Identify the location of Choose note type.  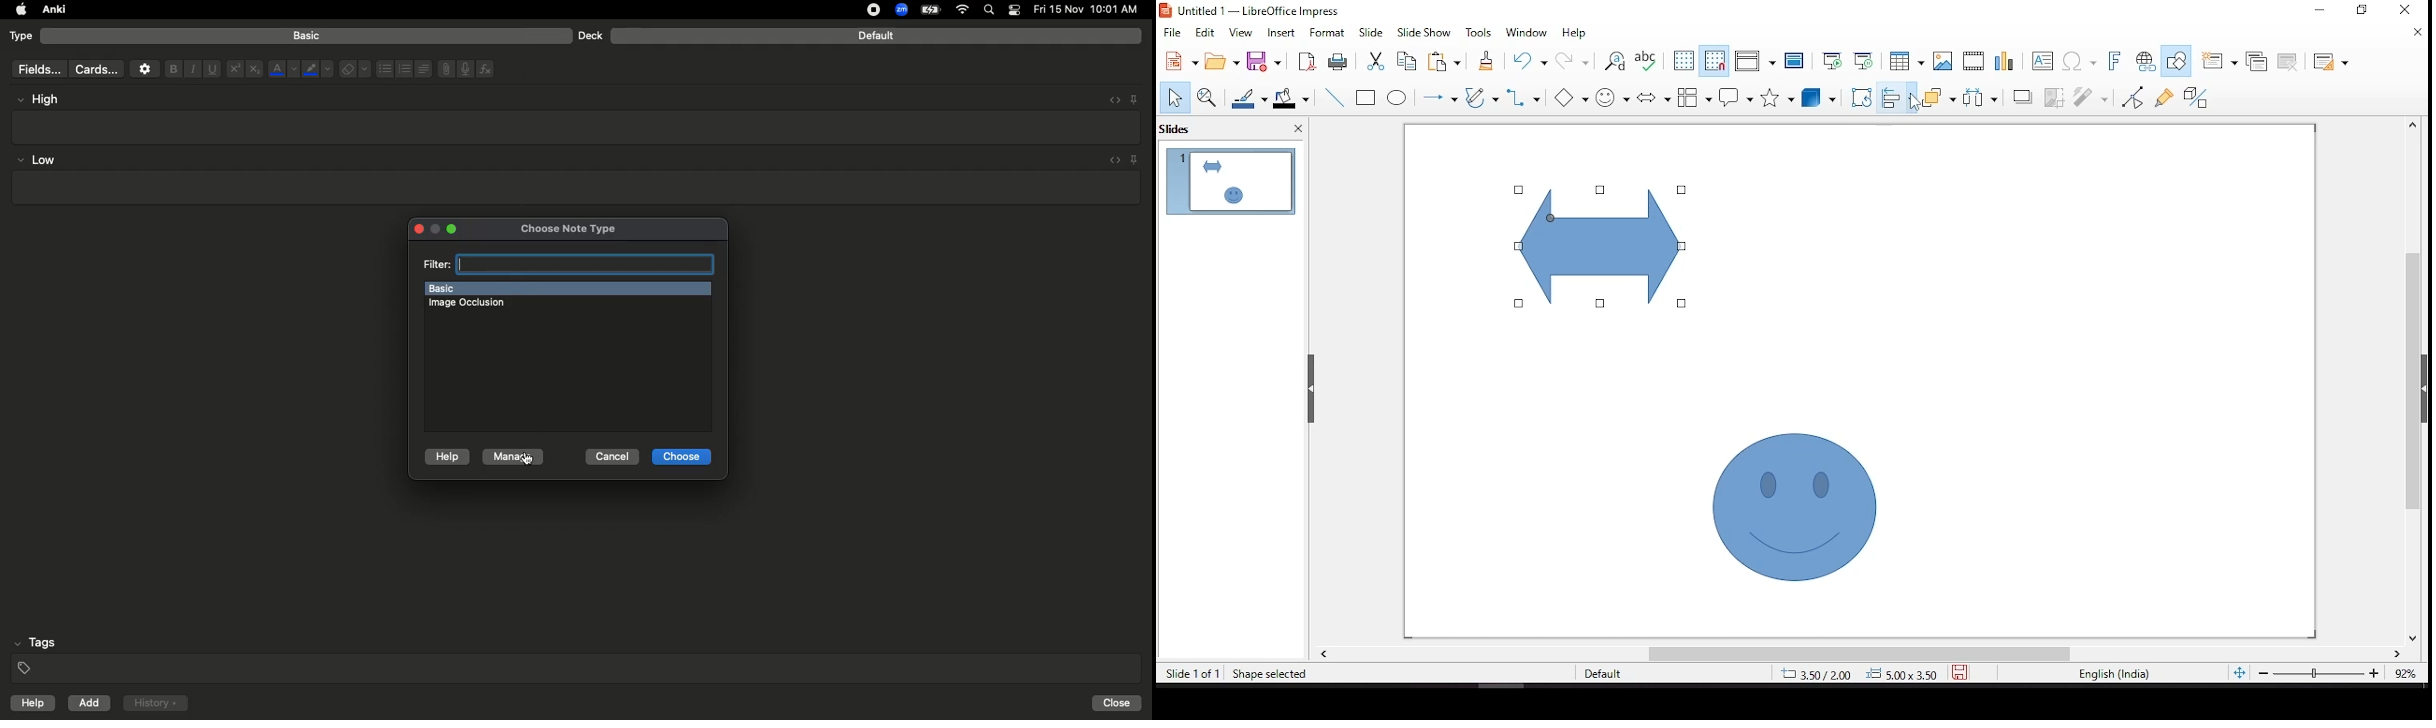
(574, 227).